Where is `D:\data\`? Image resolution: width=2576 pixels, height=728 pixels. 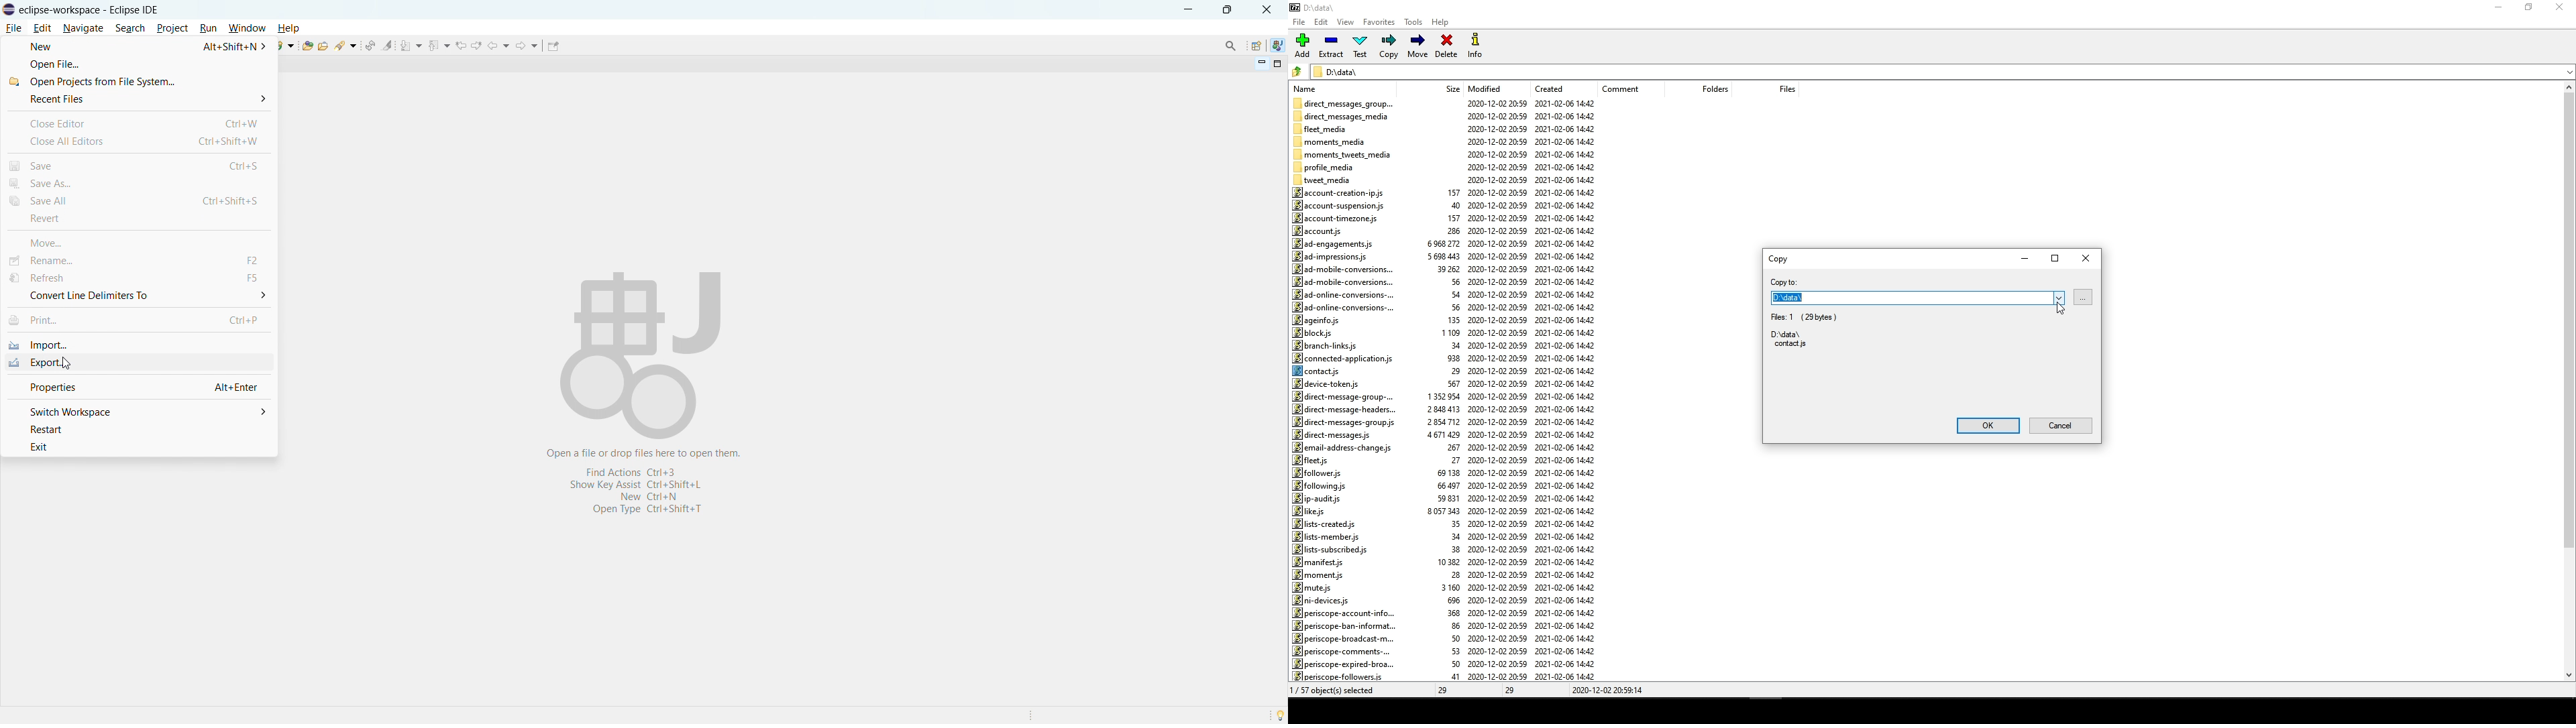
D:\data\ is located at coordinates (1339, 71).